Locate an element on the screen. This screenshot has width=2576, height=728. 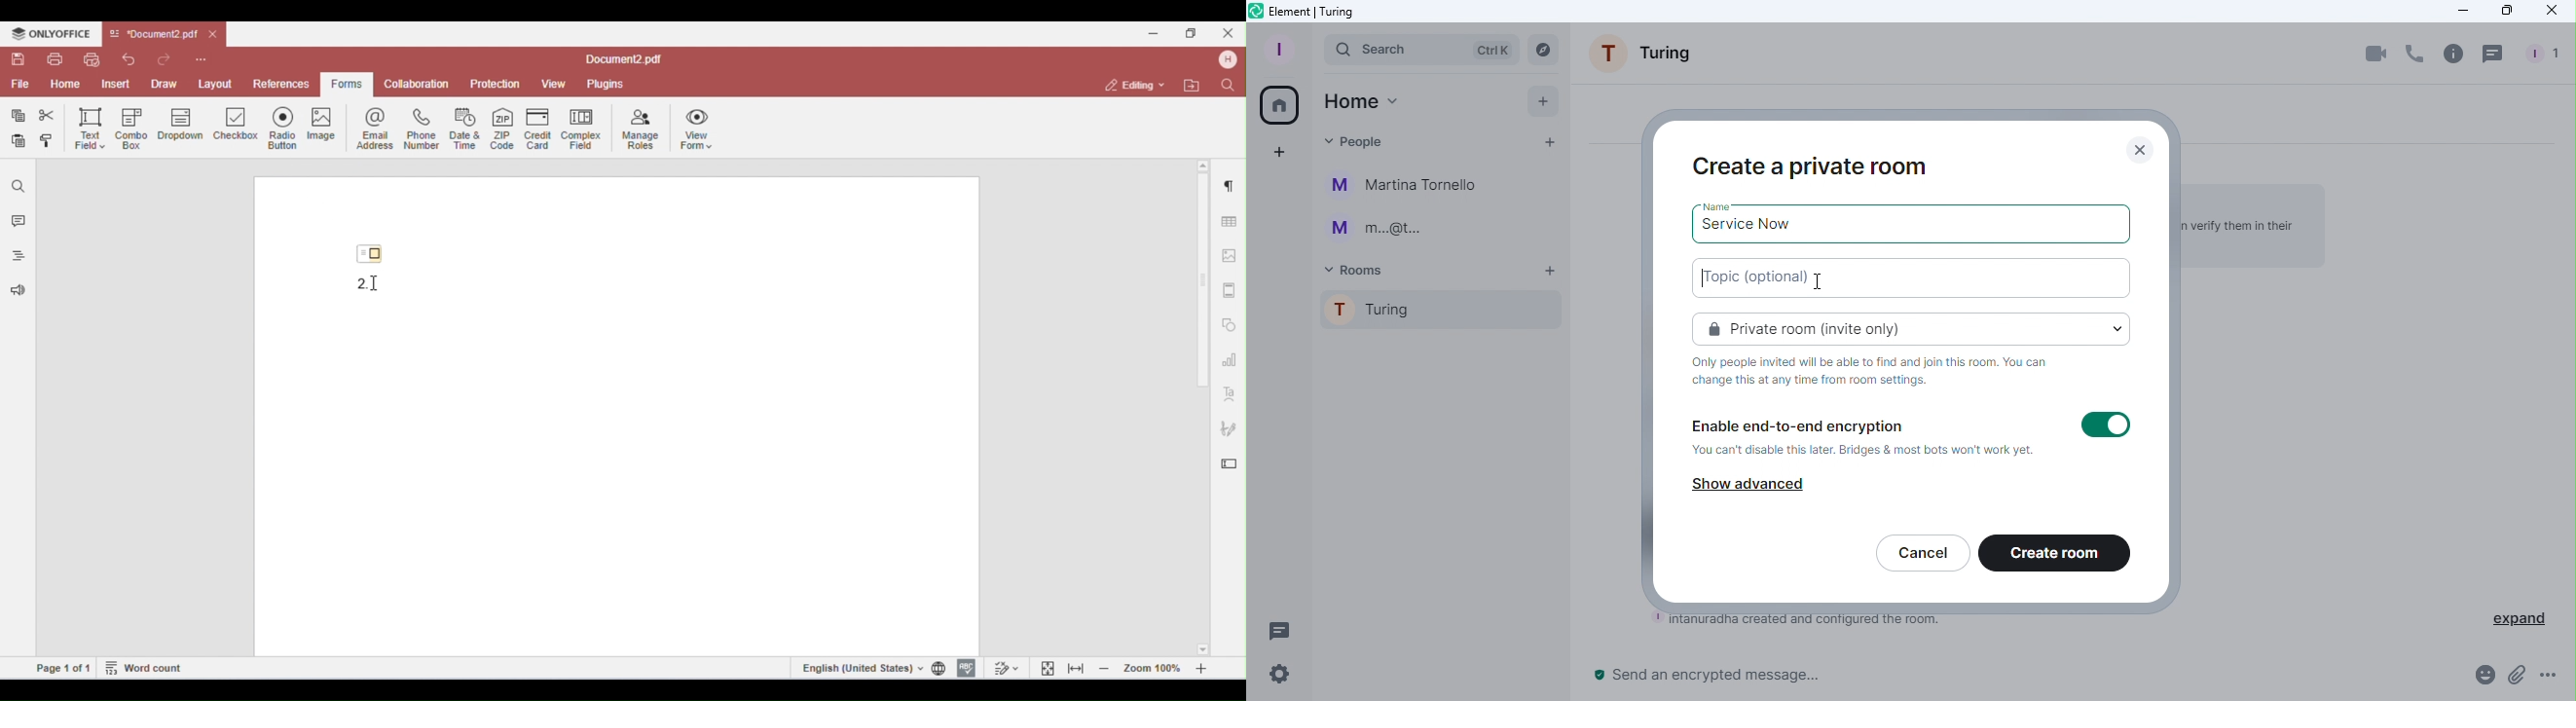
expand is located at coordinates (2520, 616).